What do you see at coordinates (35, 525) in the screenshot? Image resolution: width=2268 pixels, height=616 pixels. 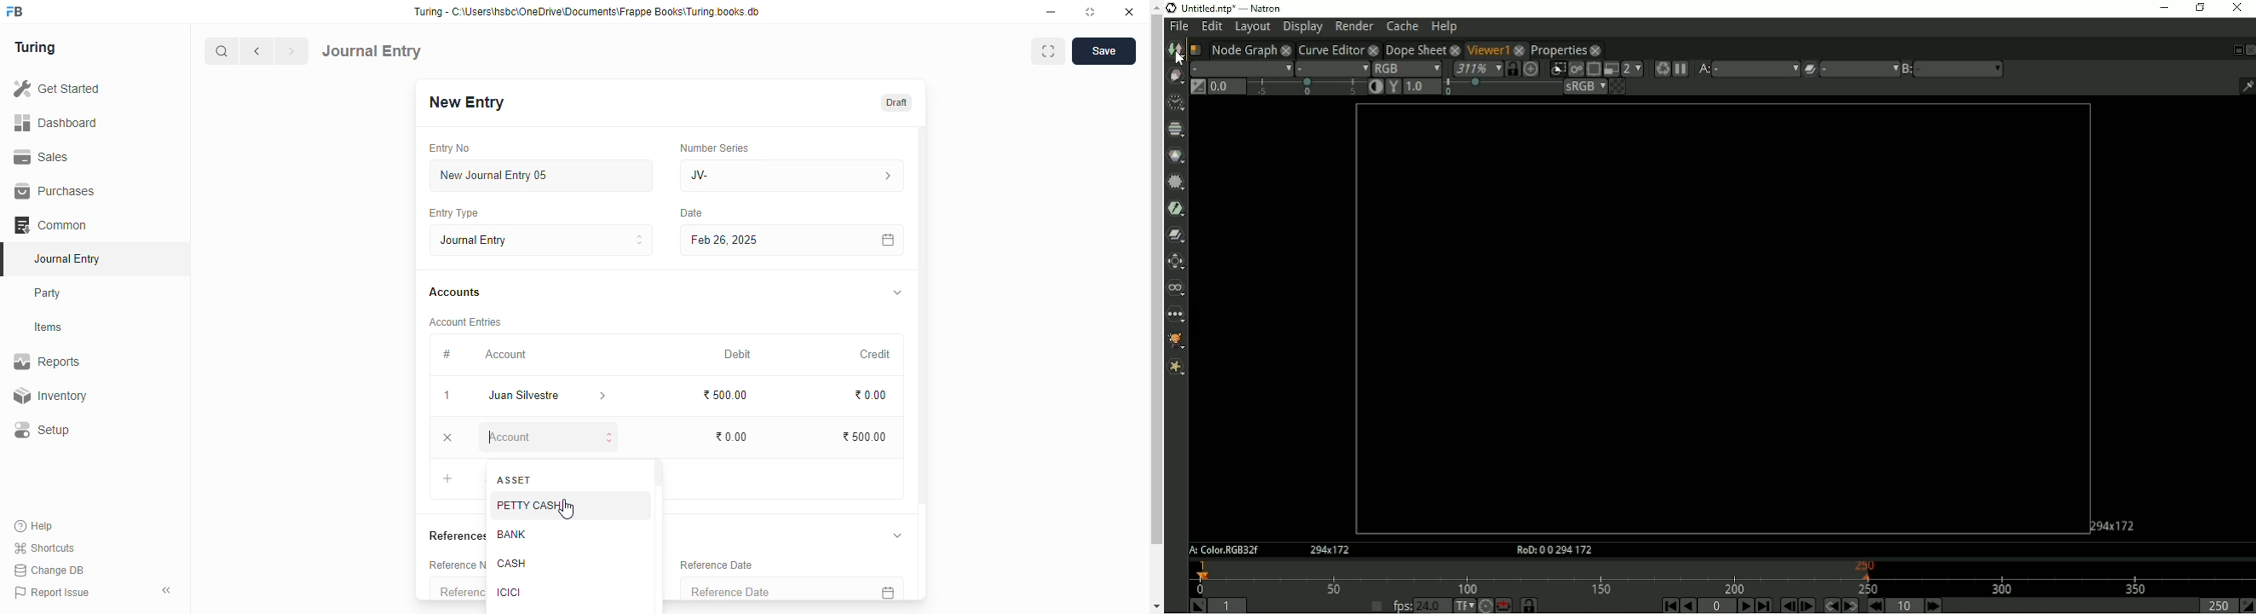 I see `help` at bounding box center [35, 525].